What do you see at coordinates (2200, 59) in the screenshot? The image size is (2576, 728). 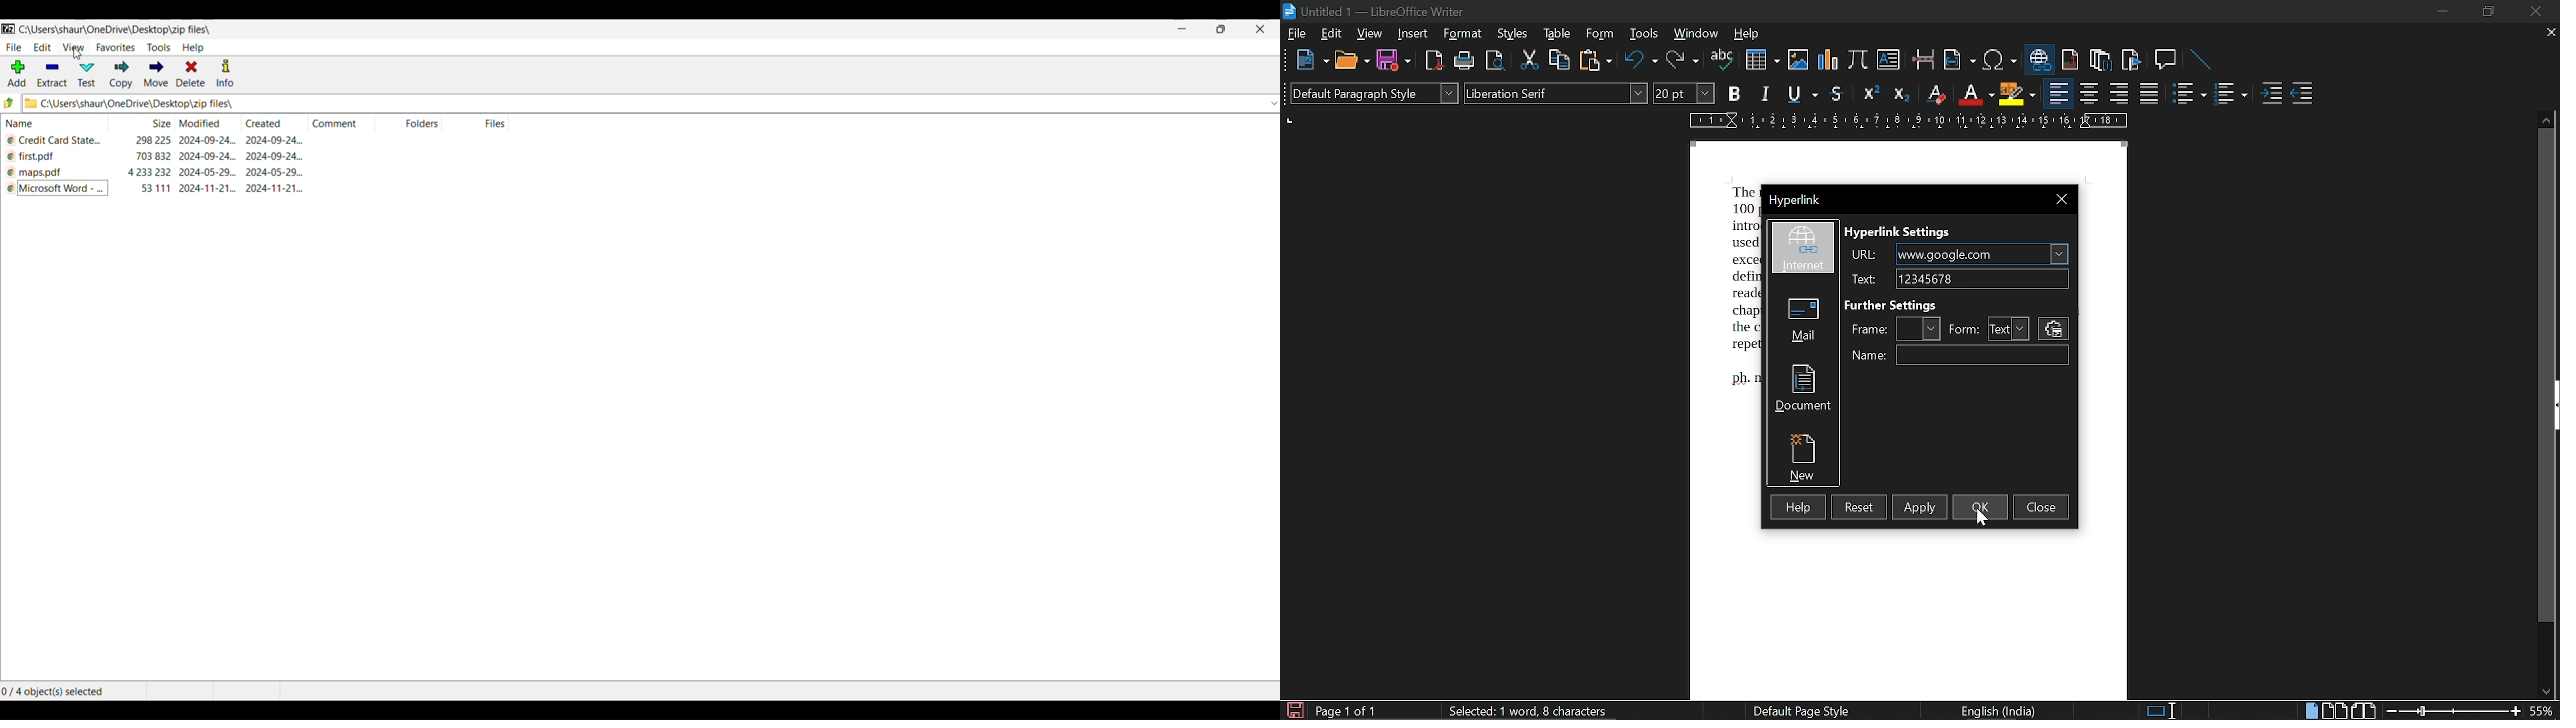 I see `line` at bounding box center [2200, 59].